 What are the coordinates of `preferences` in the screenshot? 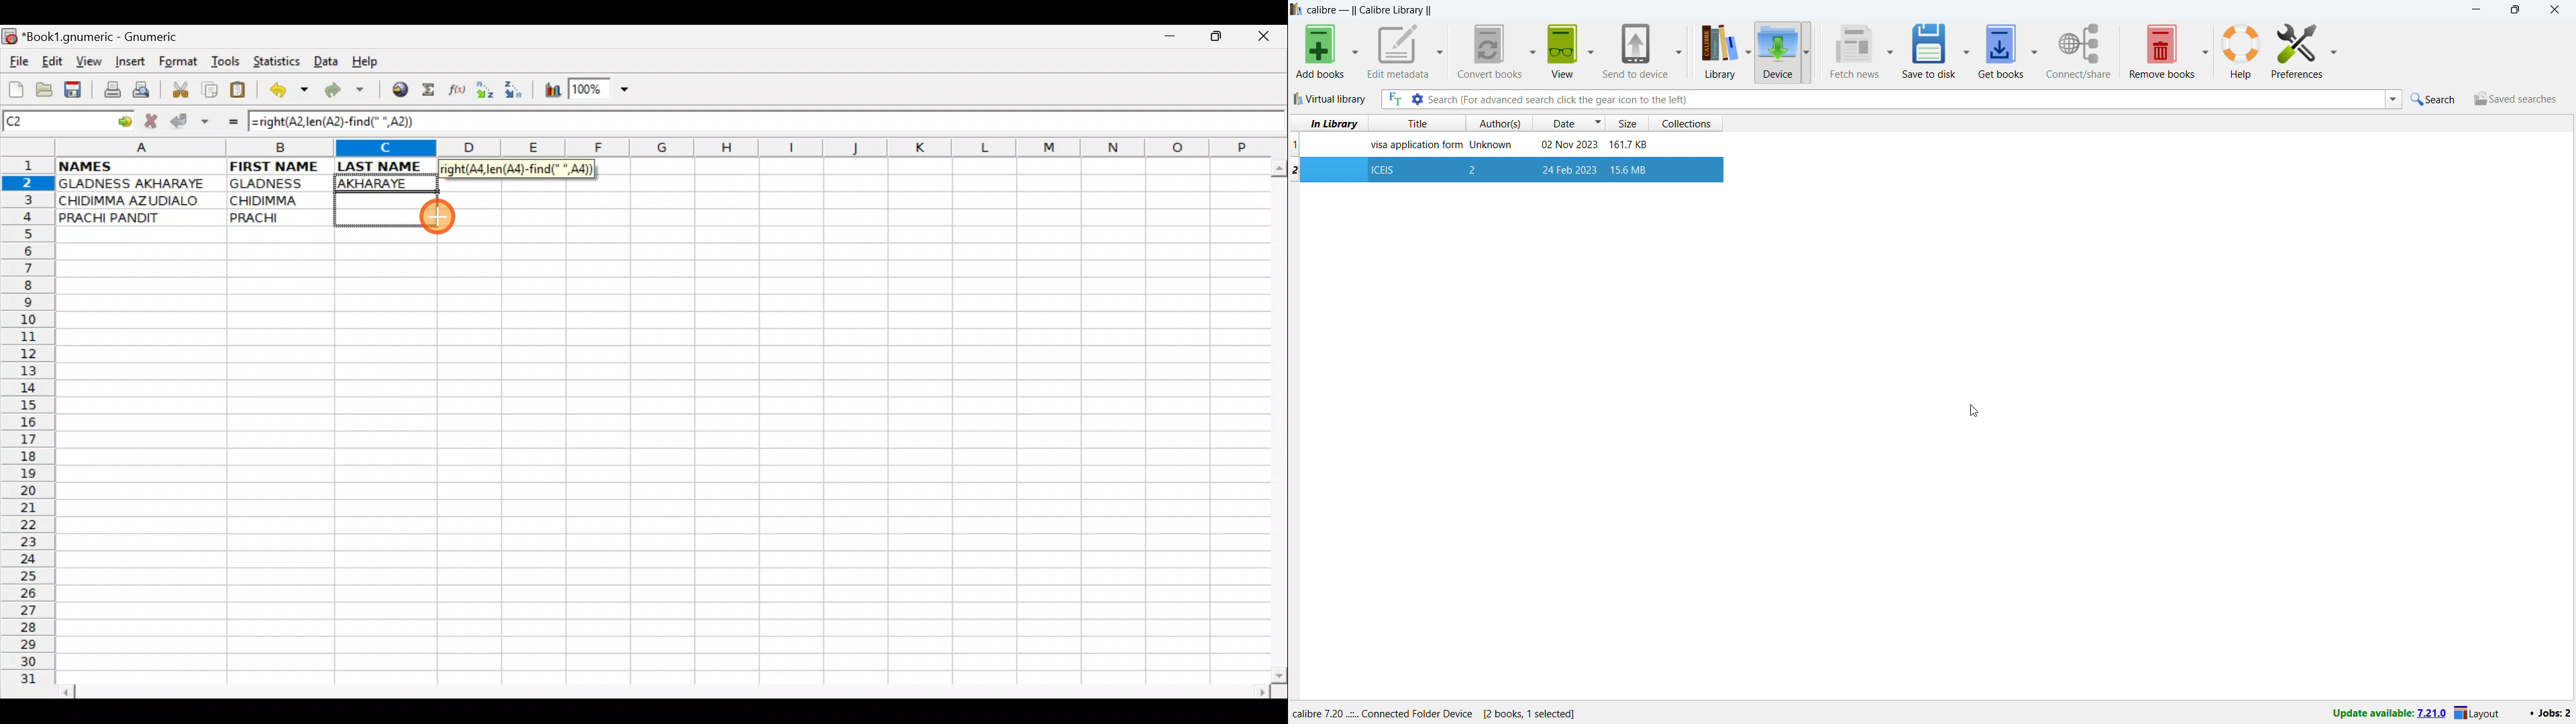 It's located at (2297, 49).